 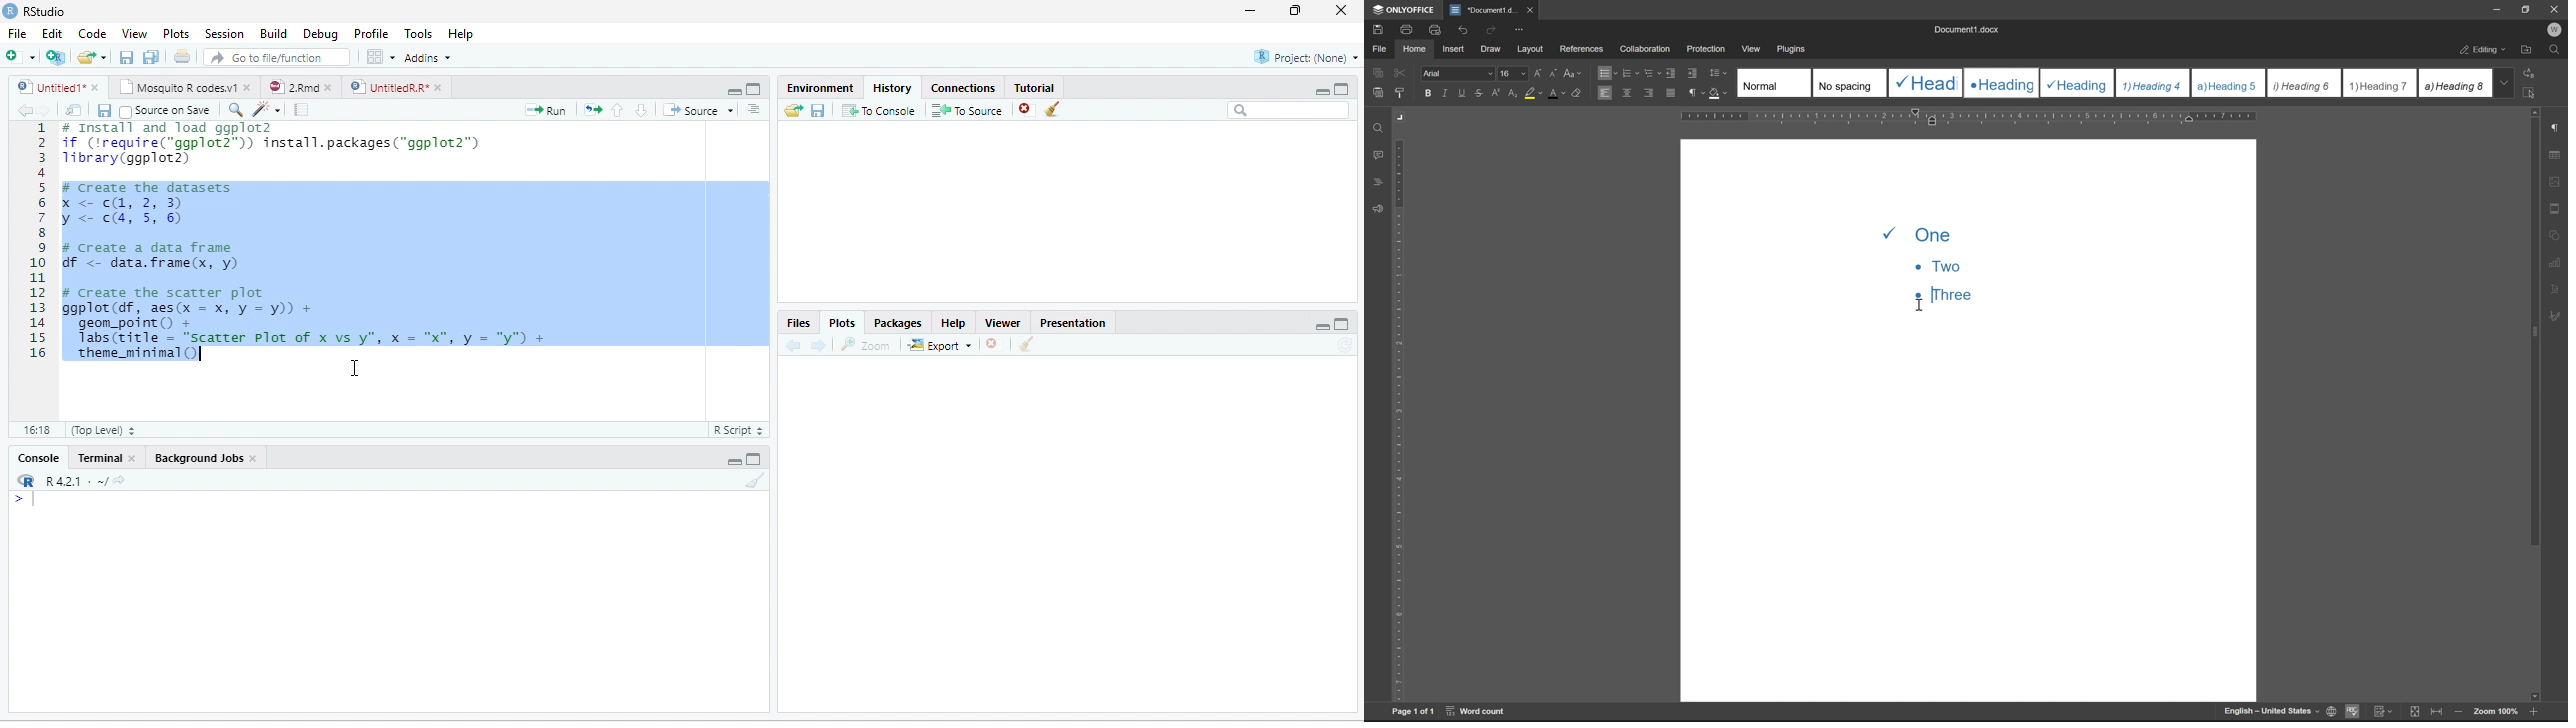 What do you see at coordinates (755, 89) in the screenshot?
I see `Maximize` at bounding box center [755, 89].